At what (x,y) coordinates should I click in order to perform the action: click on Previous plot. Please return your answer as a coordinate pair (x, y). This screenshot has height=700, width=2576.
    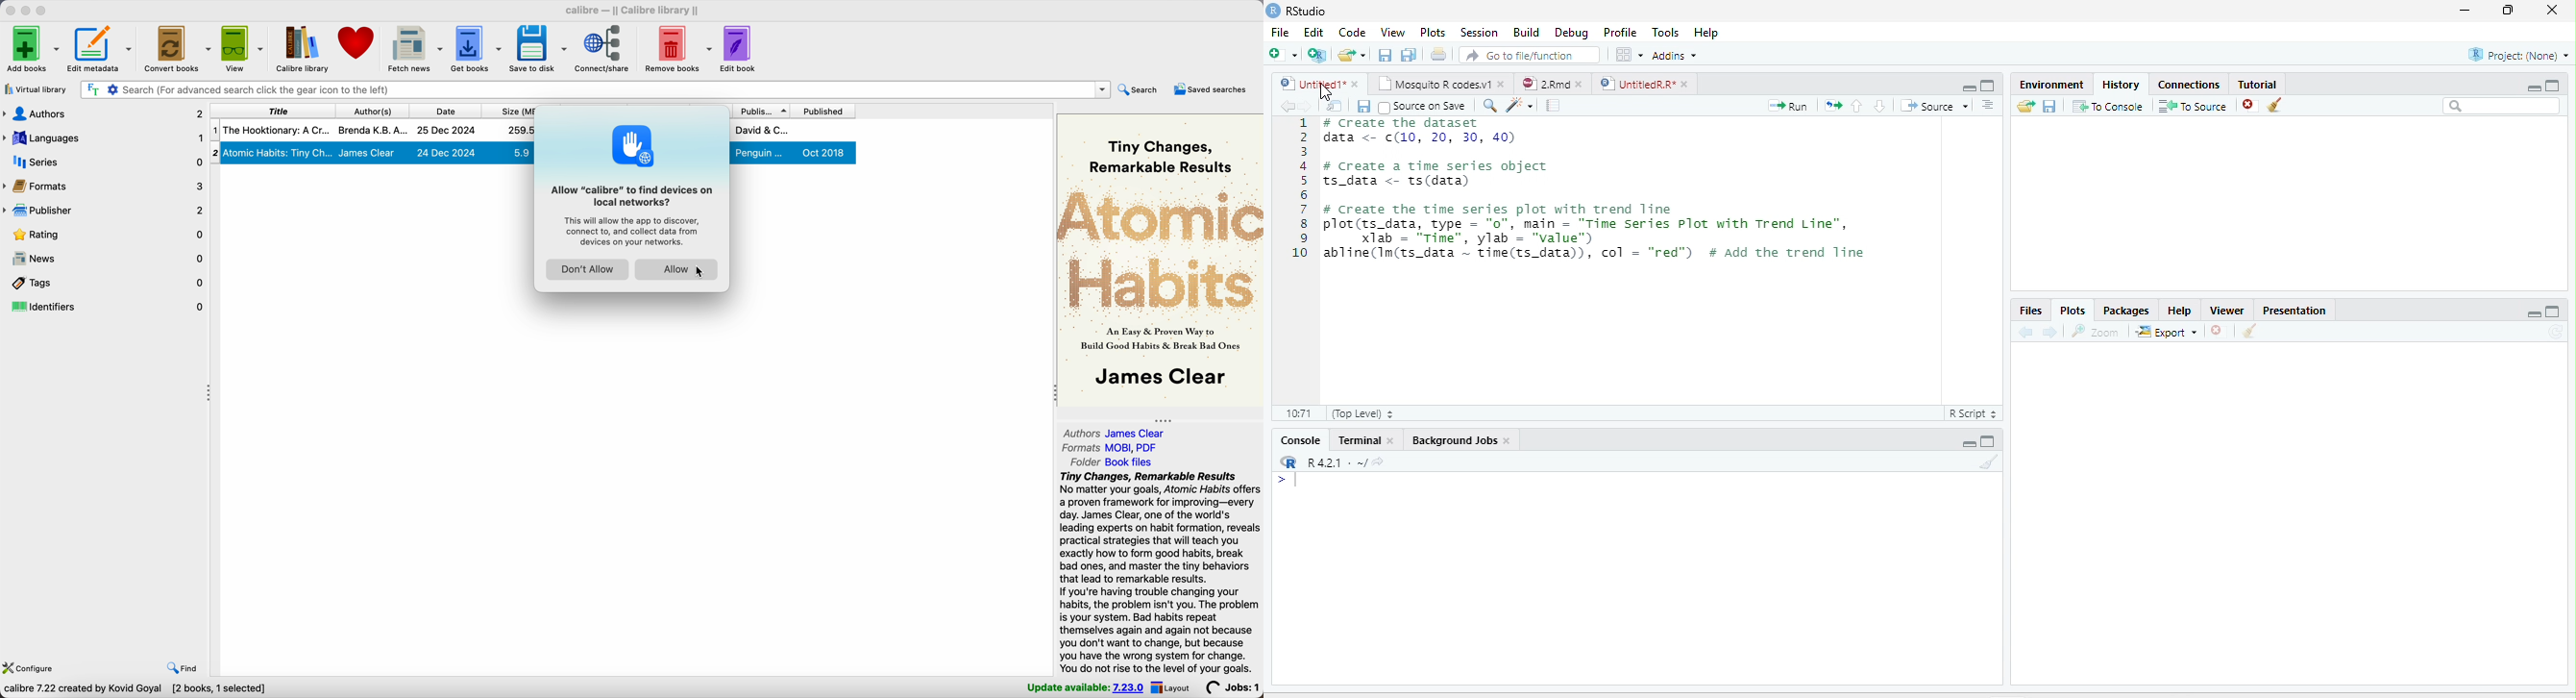
    Looking at the image, I should click on (2025, 331).